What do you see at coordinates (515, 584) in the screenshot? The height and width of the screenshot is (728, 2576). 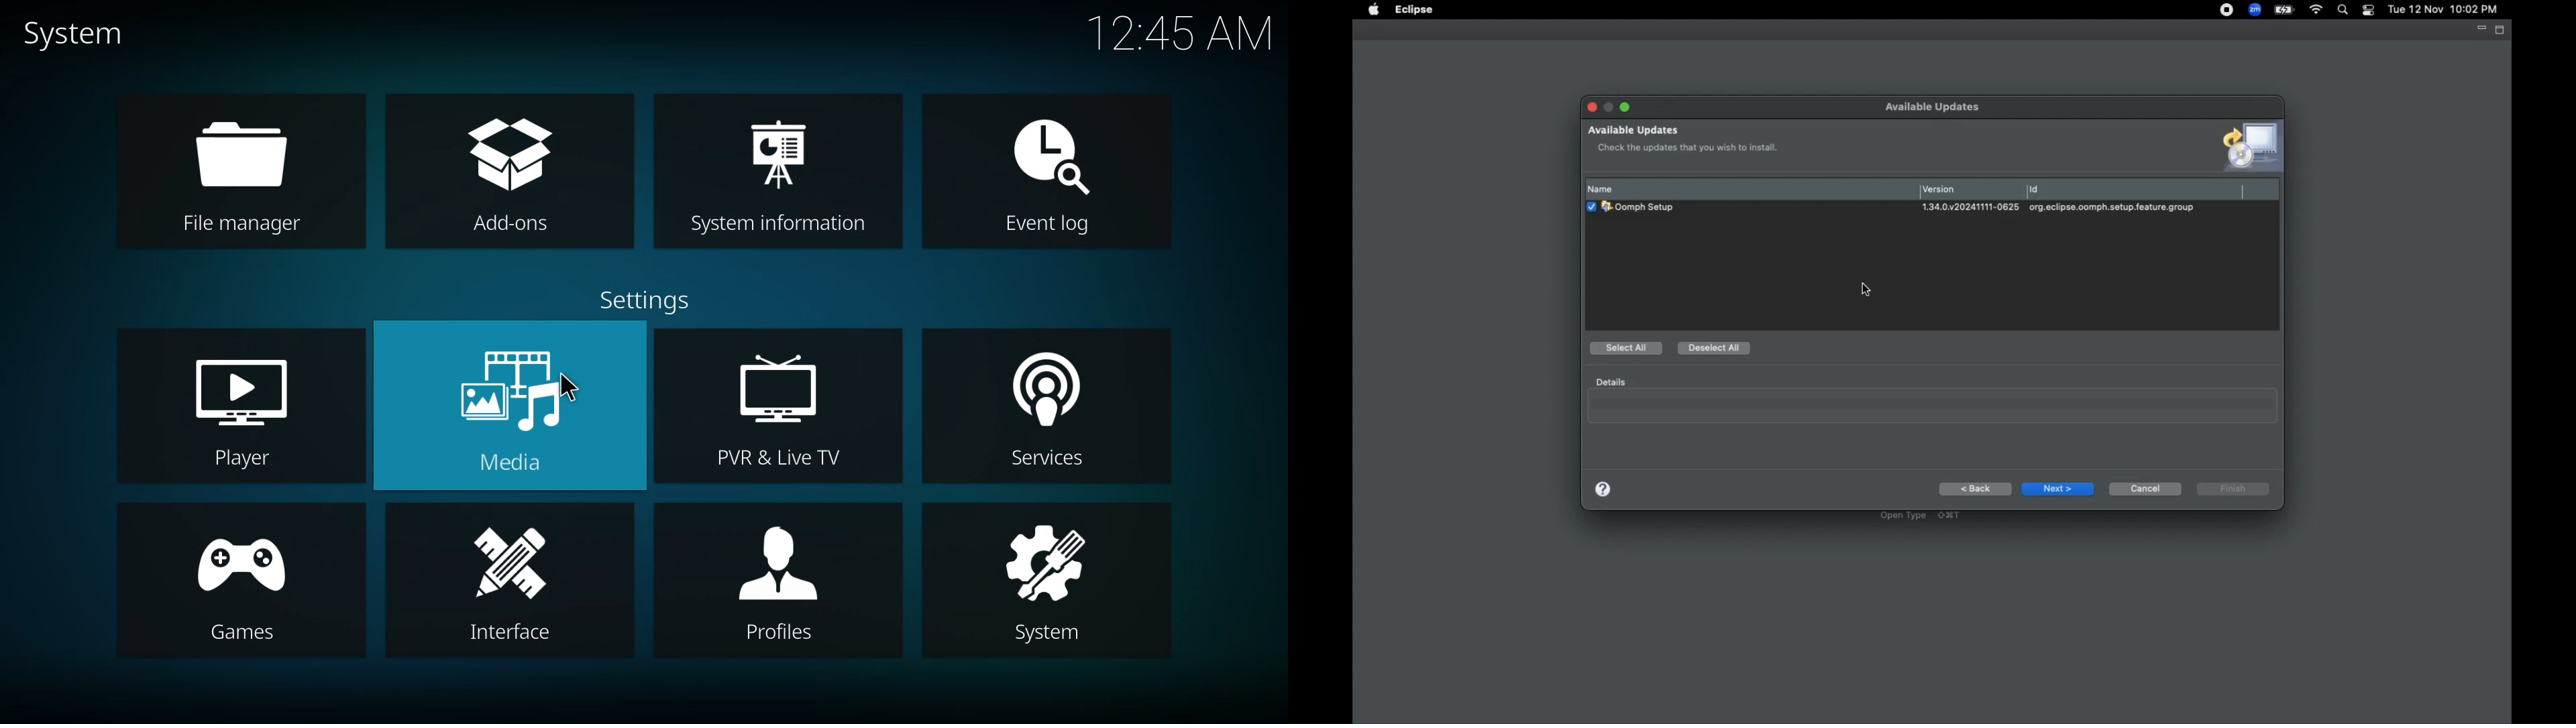 I see `interface` at bounding box center [515, 584].